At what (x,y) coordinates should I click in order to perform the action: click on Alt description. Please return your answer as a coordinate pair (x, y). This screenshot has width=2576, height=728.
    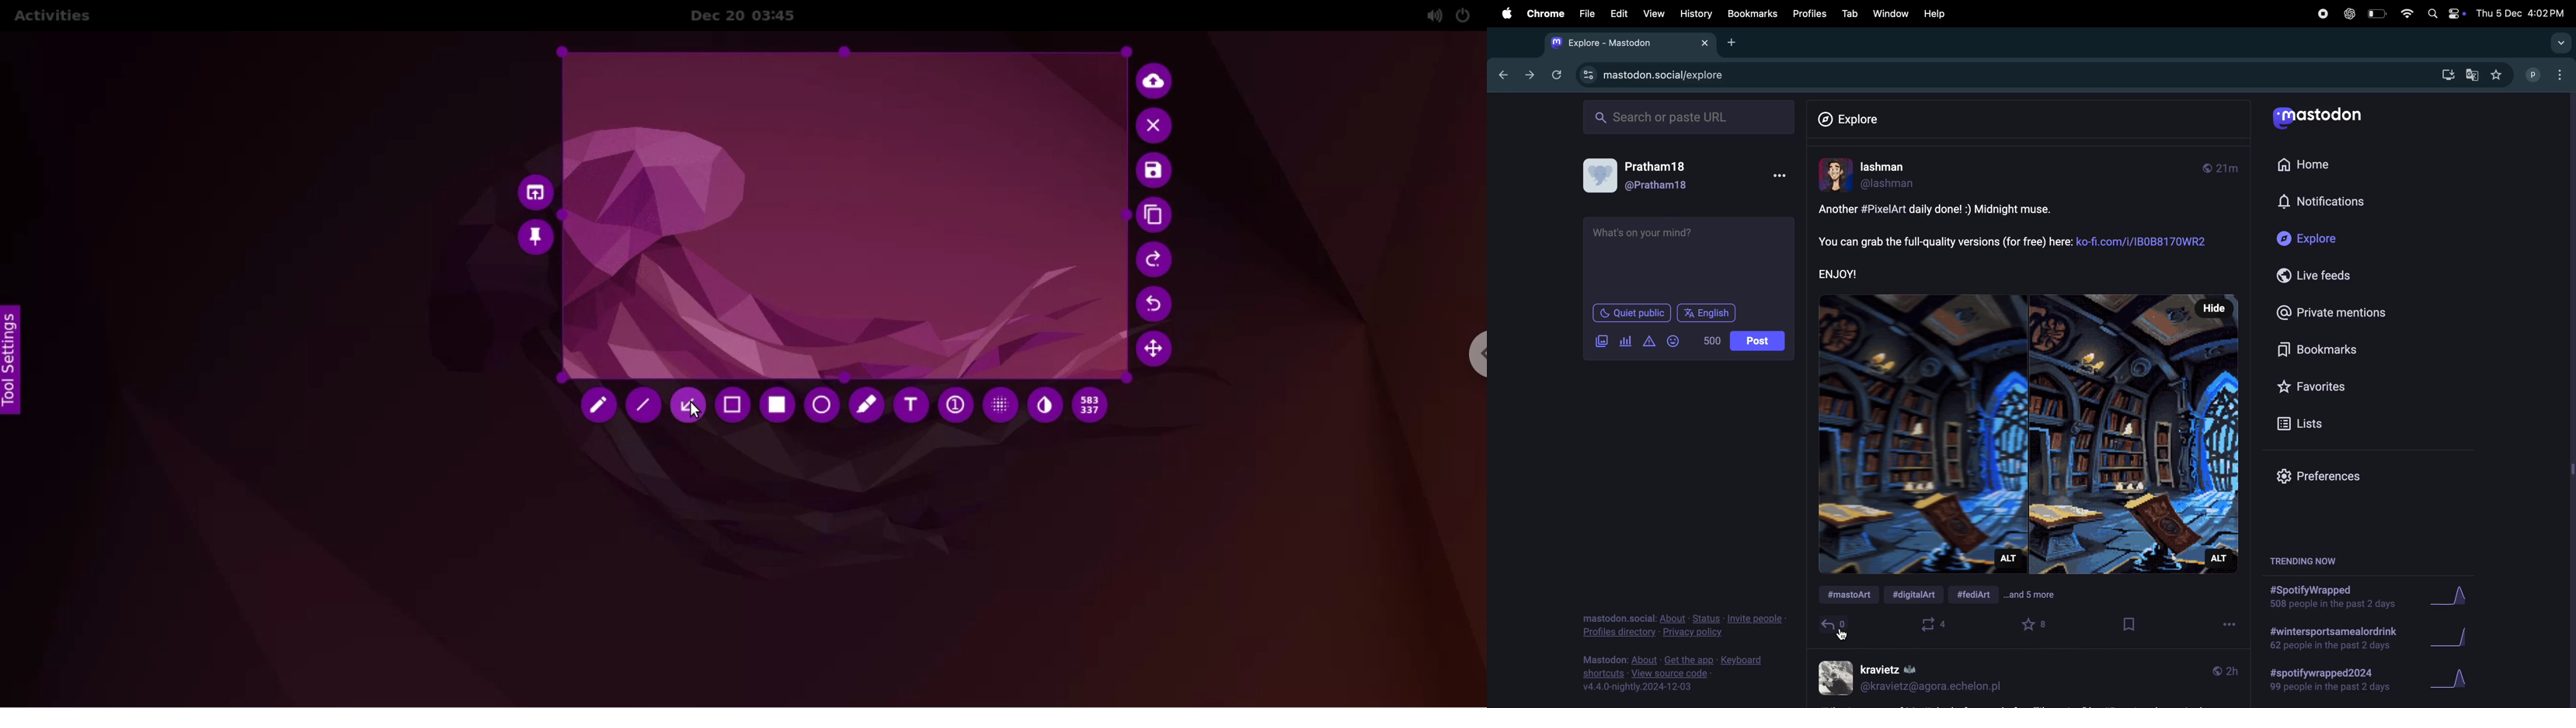
    Looking at the image, I should click on (2218, 557).